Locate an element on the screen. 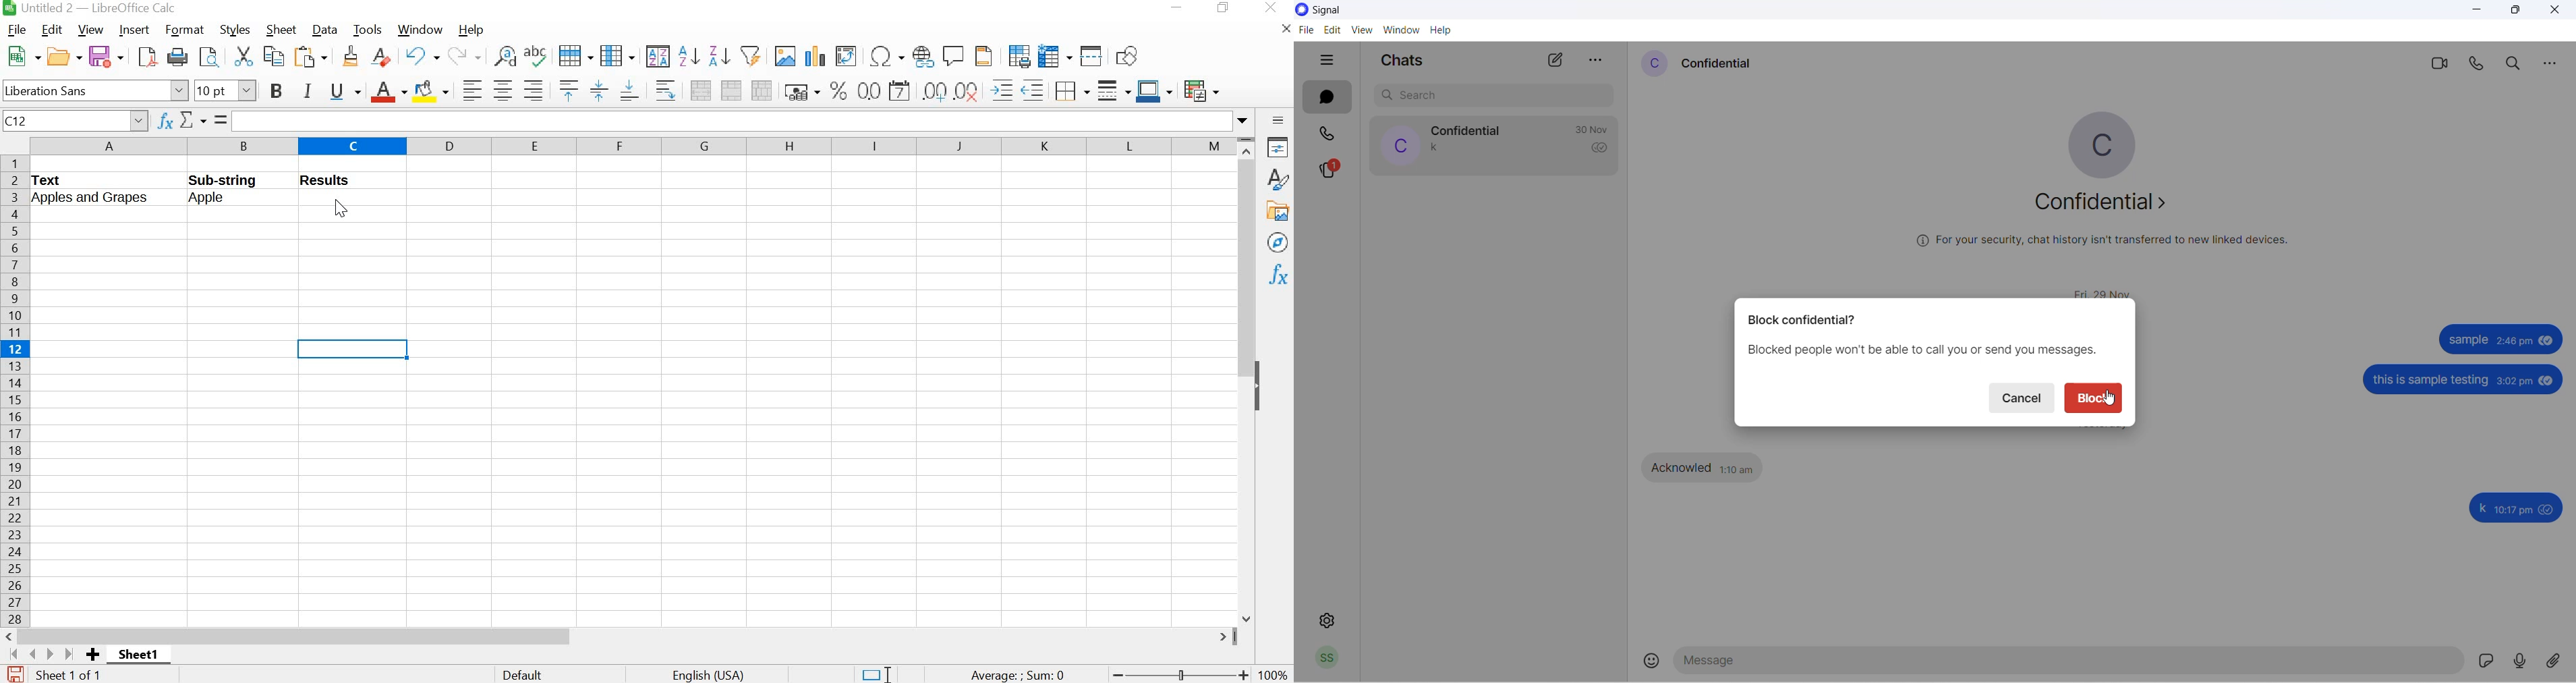  save is located at coordinates (13, 674).